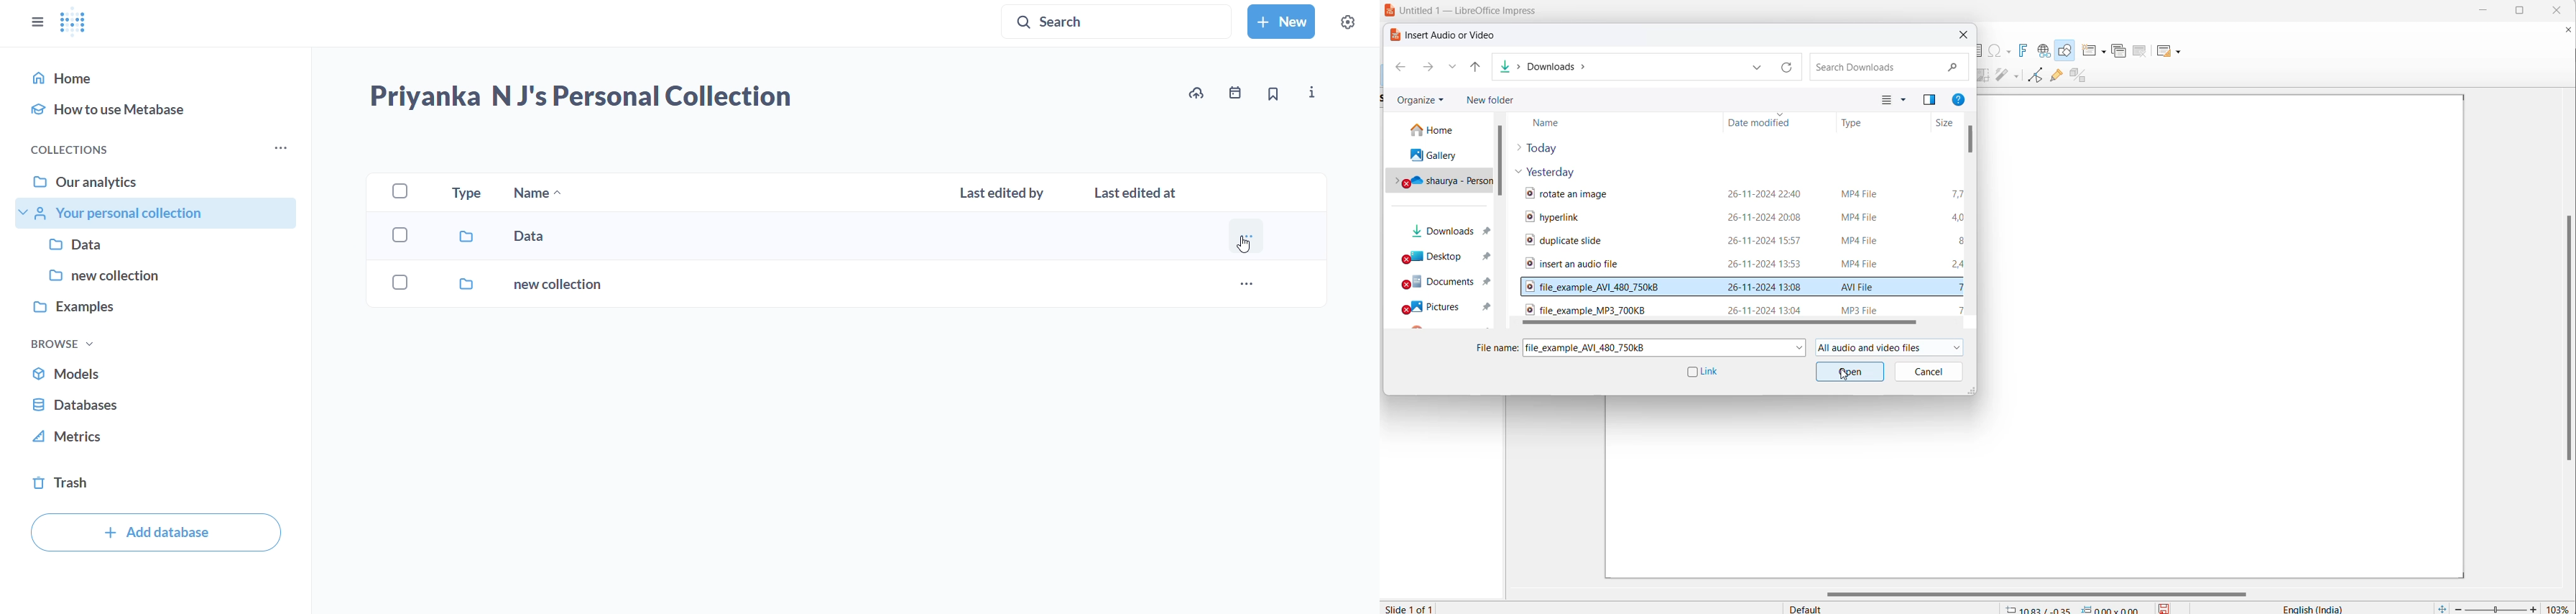  Describe the element at coordinates (1961, 98) in the screenshot. I see `get help` at that location.